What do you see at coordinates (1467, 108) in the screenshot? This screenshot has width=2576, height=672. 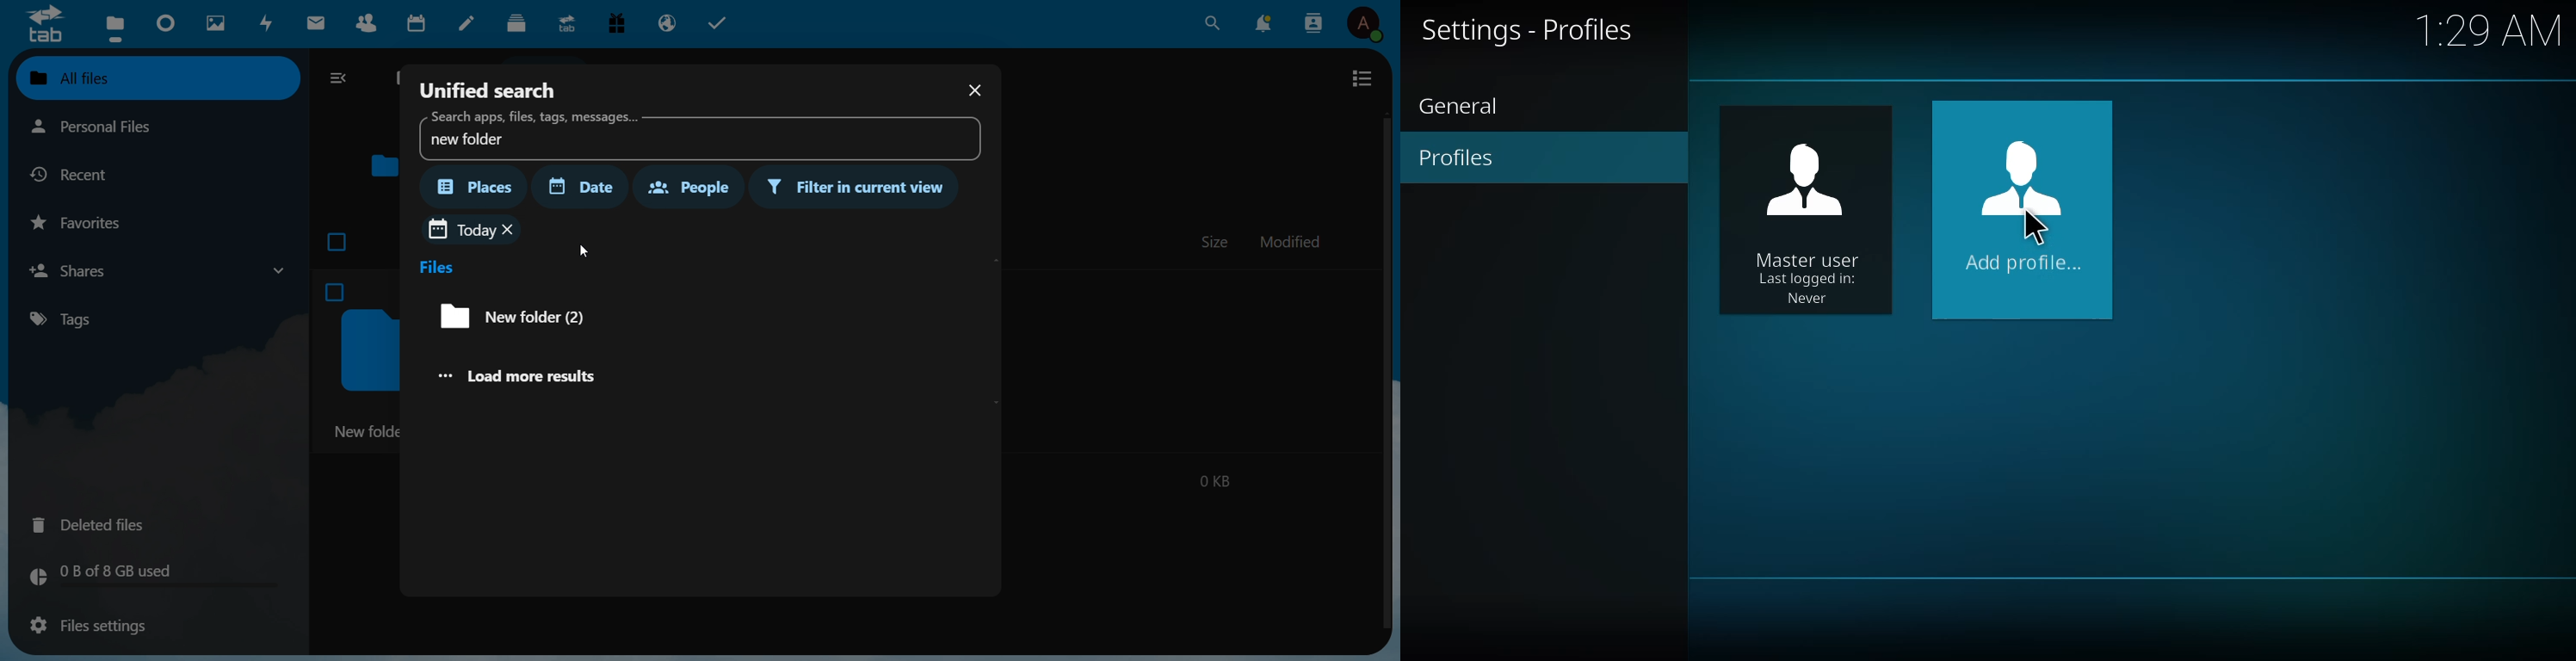 I see `general` at bounding box center [1467, 108].